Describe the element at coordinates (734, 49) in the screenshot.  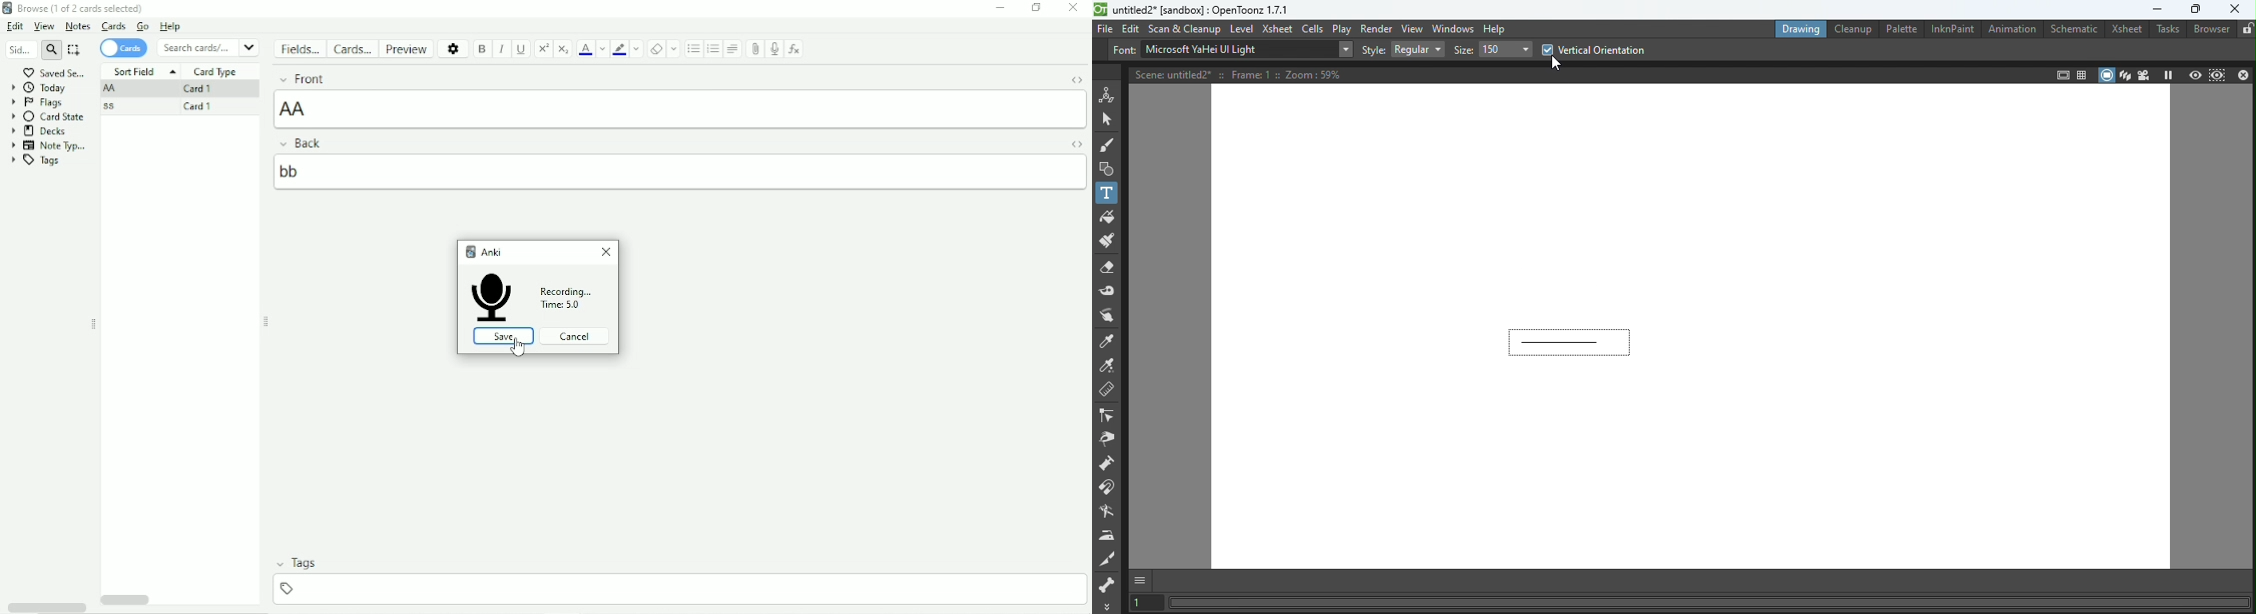
I see `Alignment` at that location.